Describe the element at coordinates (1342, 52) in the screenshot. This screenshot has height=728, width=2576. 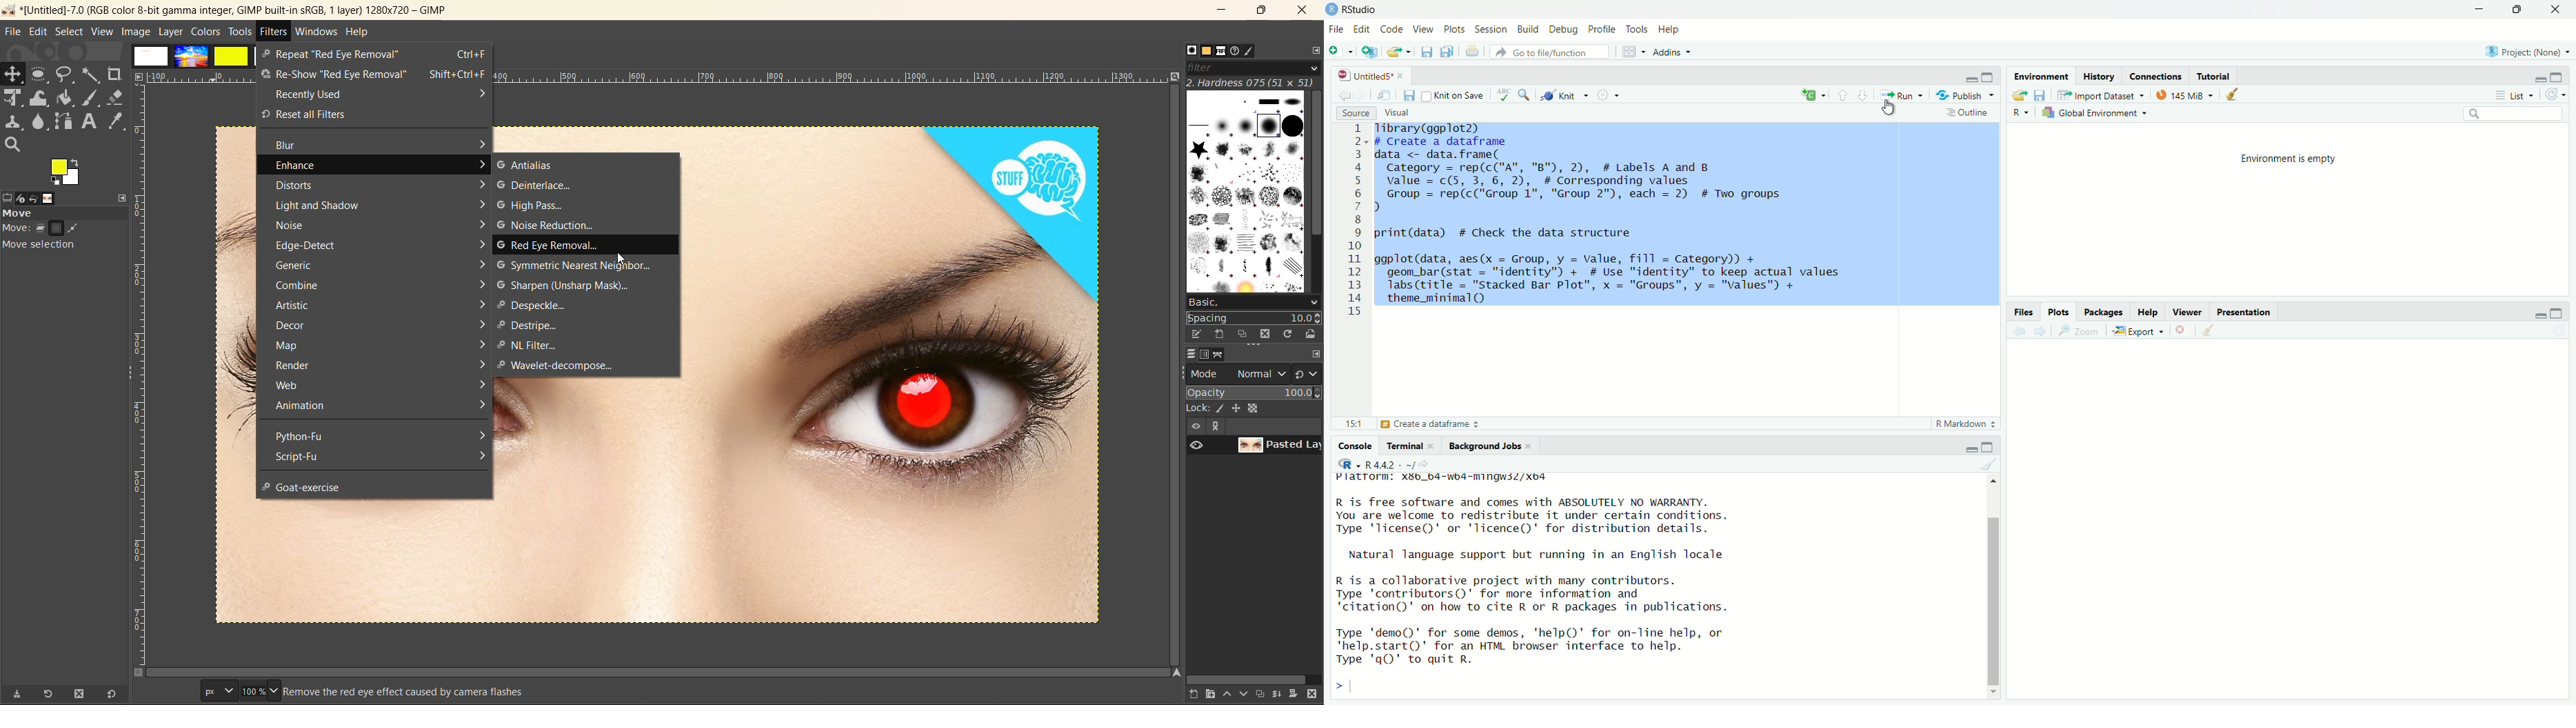
I see `New File` at that location.